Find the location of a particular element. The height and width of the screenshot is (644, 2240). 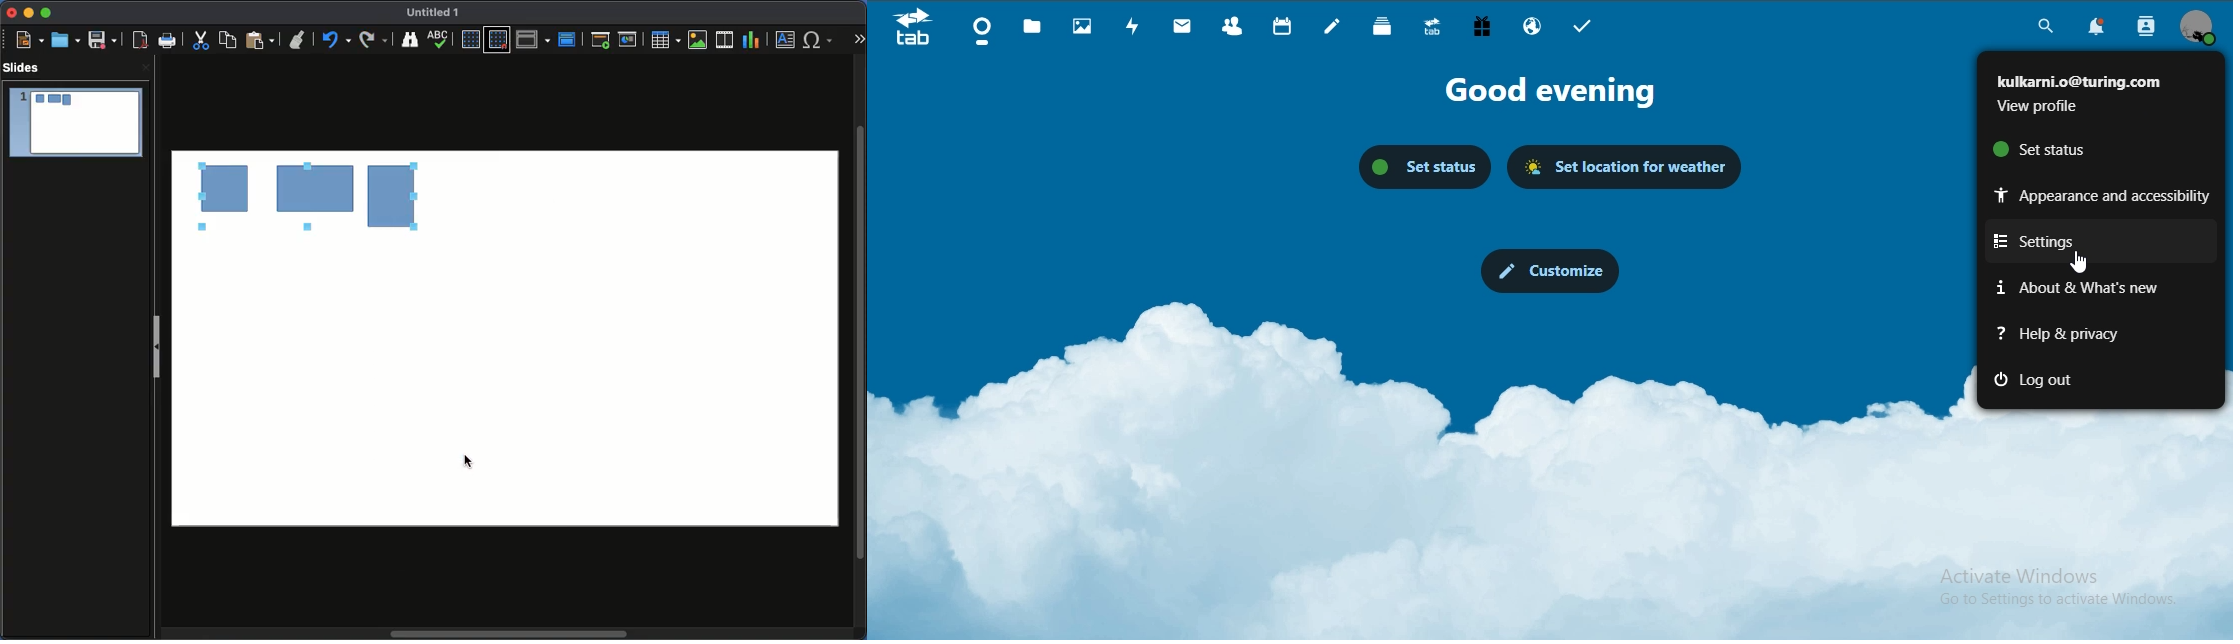

More is located at coordinates (860, 35).